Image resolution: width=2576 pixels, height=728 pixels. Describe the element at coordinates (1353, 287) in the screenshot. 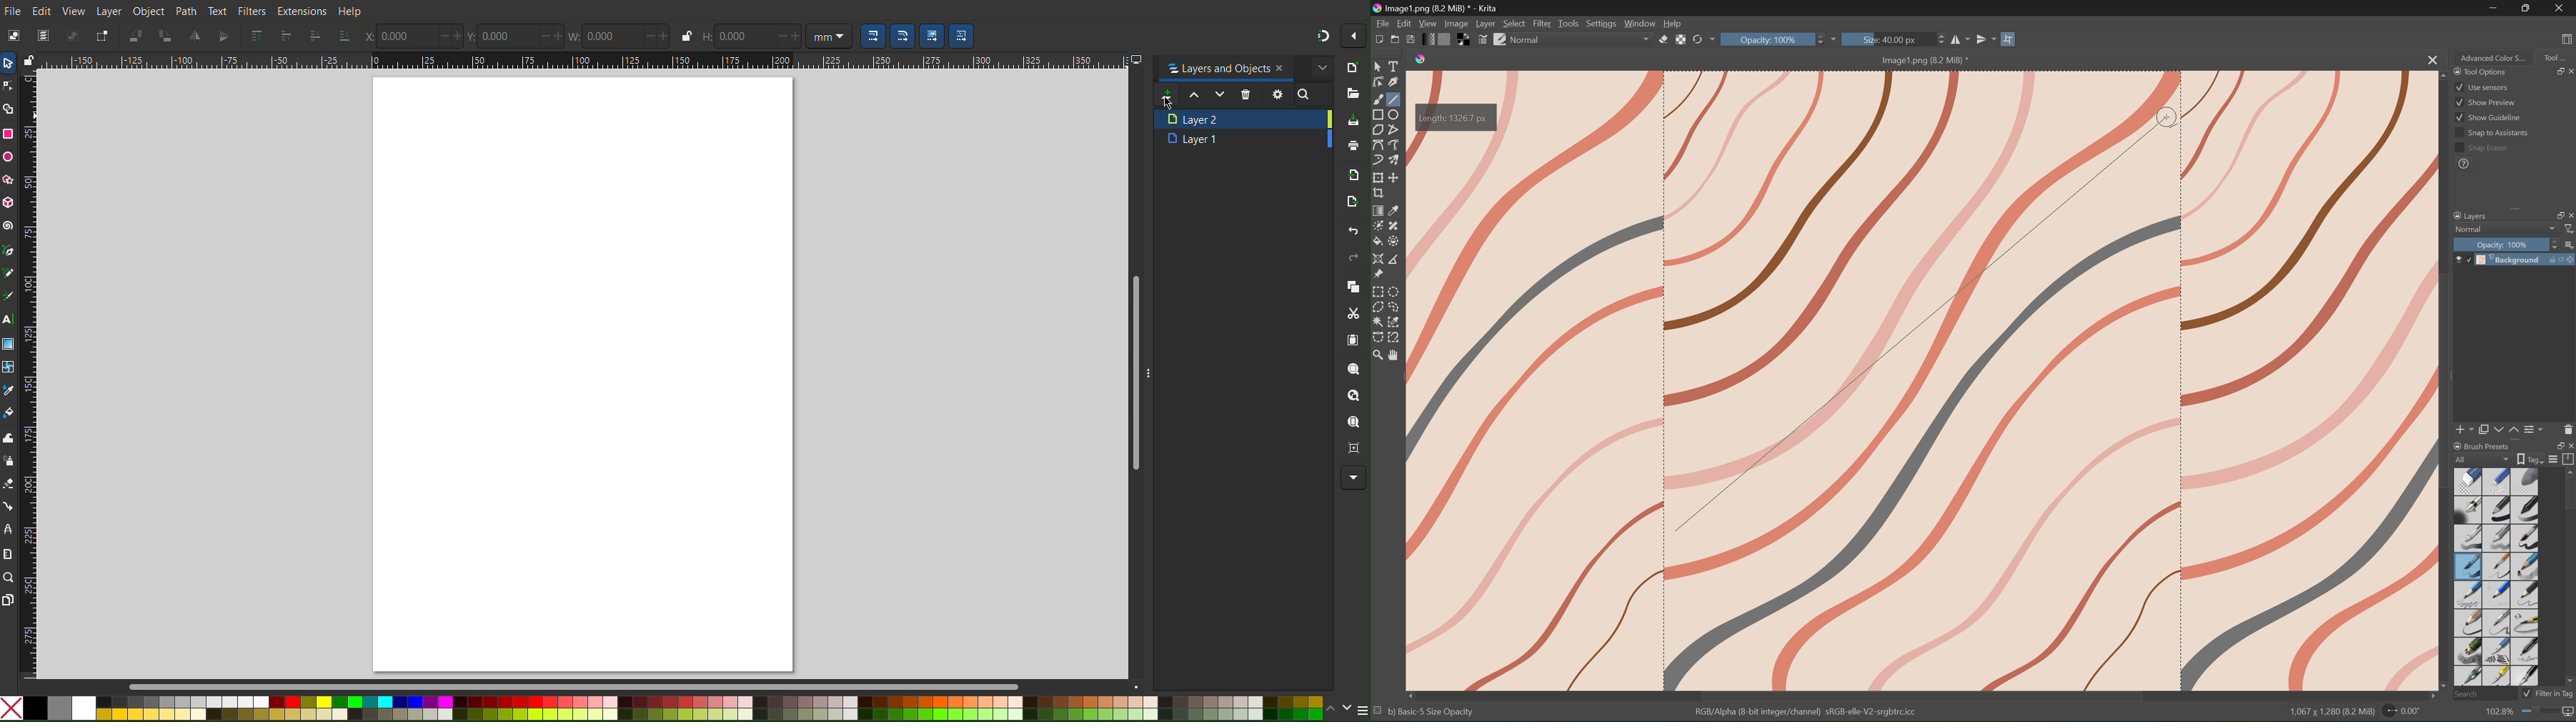

I see `Copy` at that location.